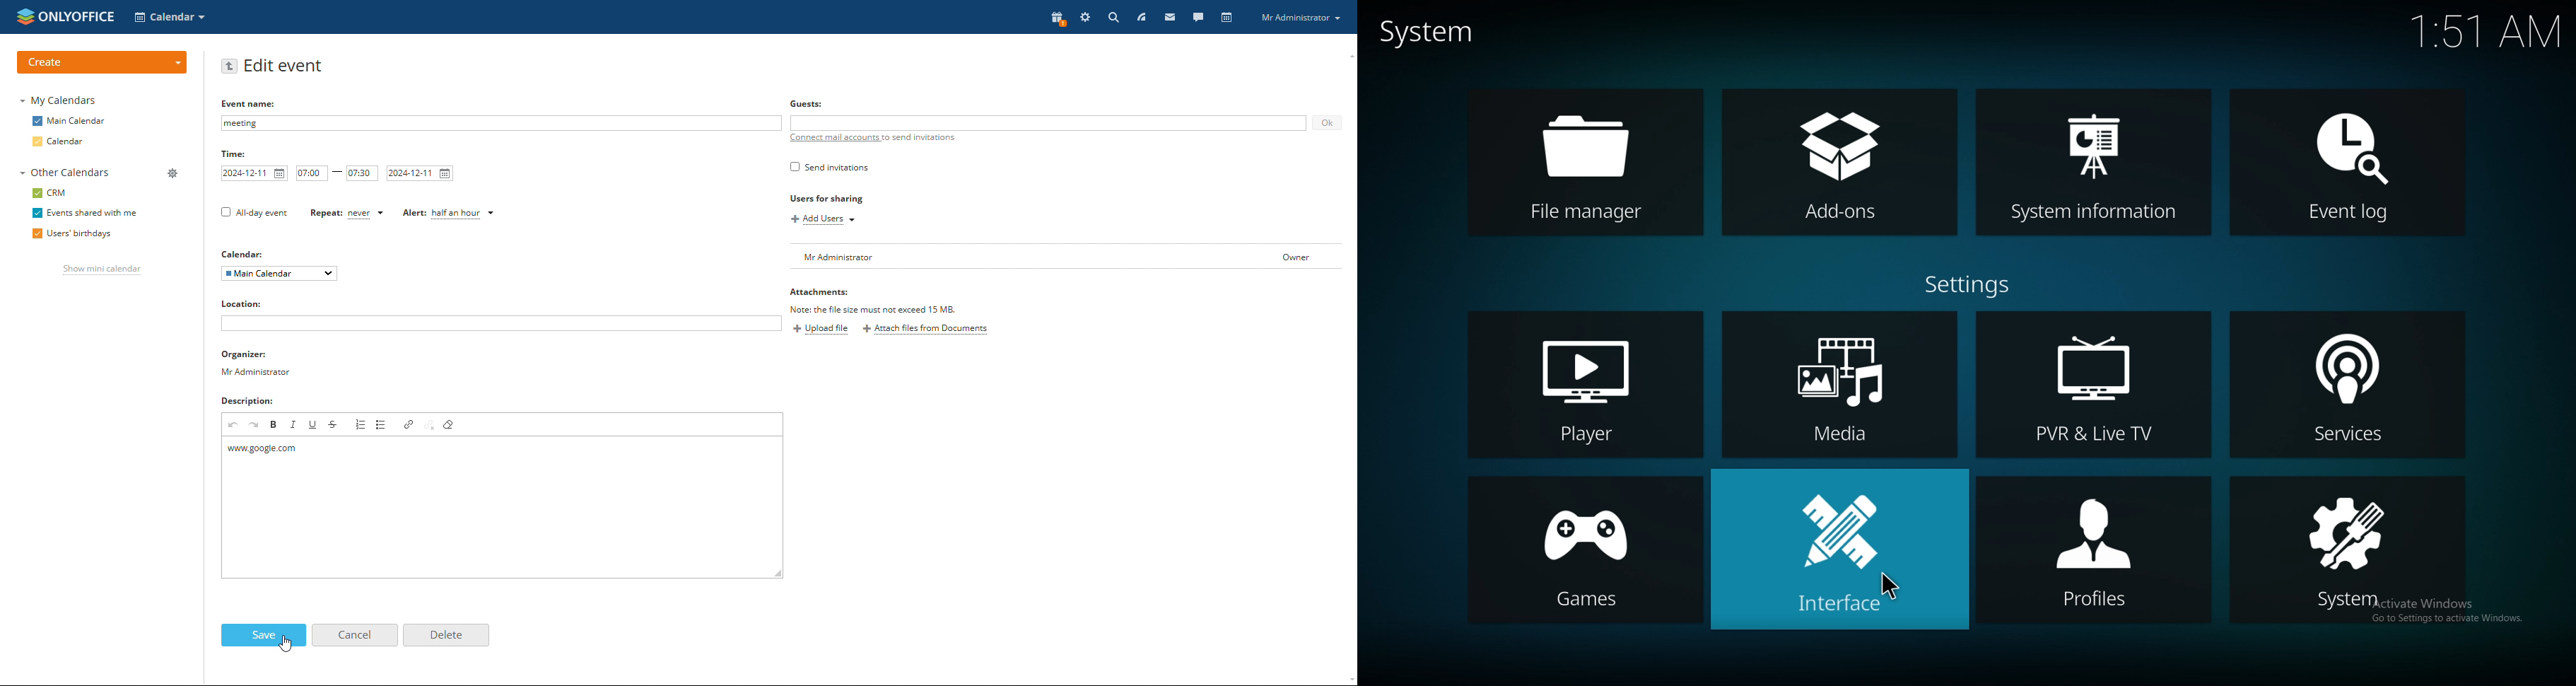 Image resolution: width=2576 pixels, height=700 pixels. What do you see at coordinates (1839, 549) in the screenshot?
I see `interface` at bounding box center [1839, 549].